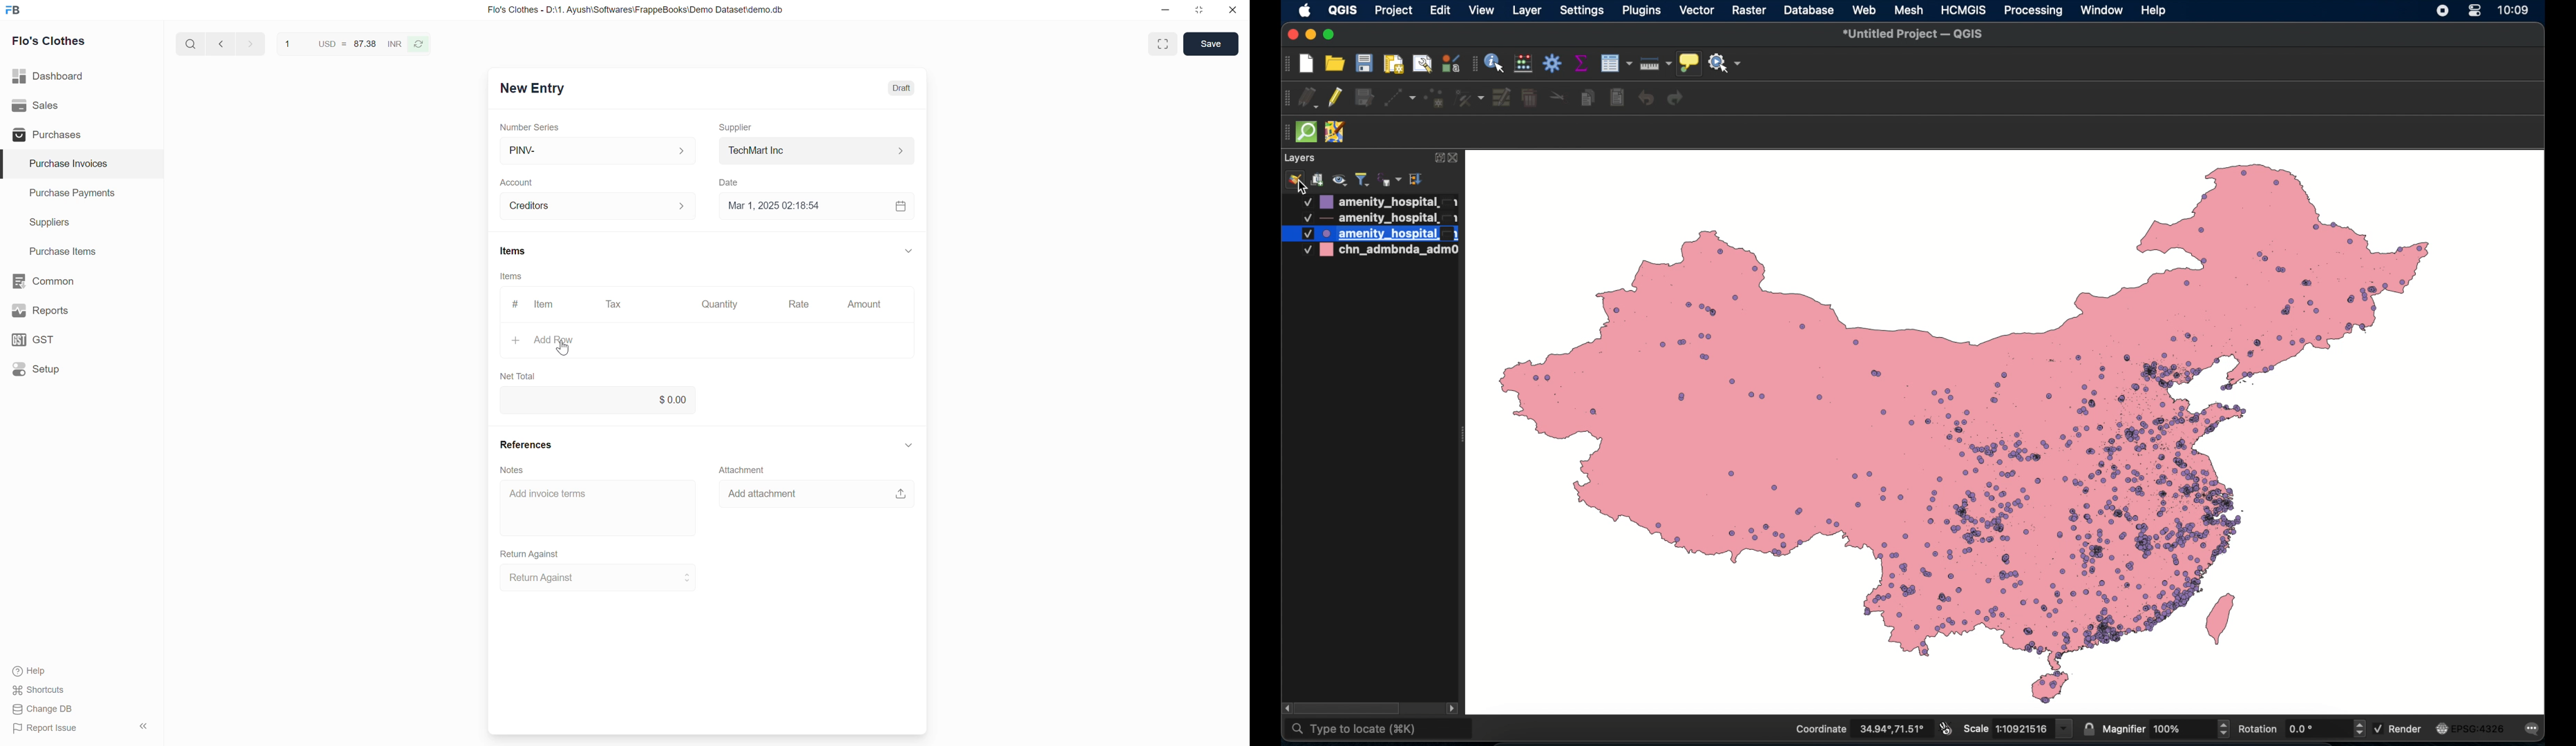 The image size is (2576, 756). I want to click on Mar 1, 2025 02:18:54, so click(817, 207).